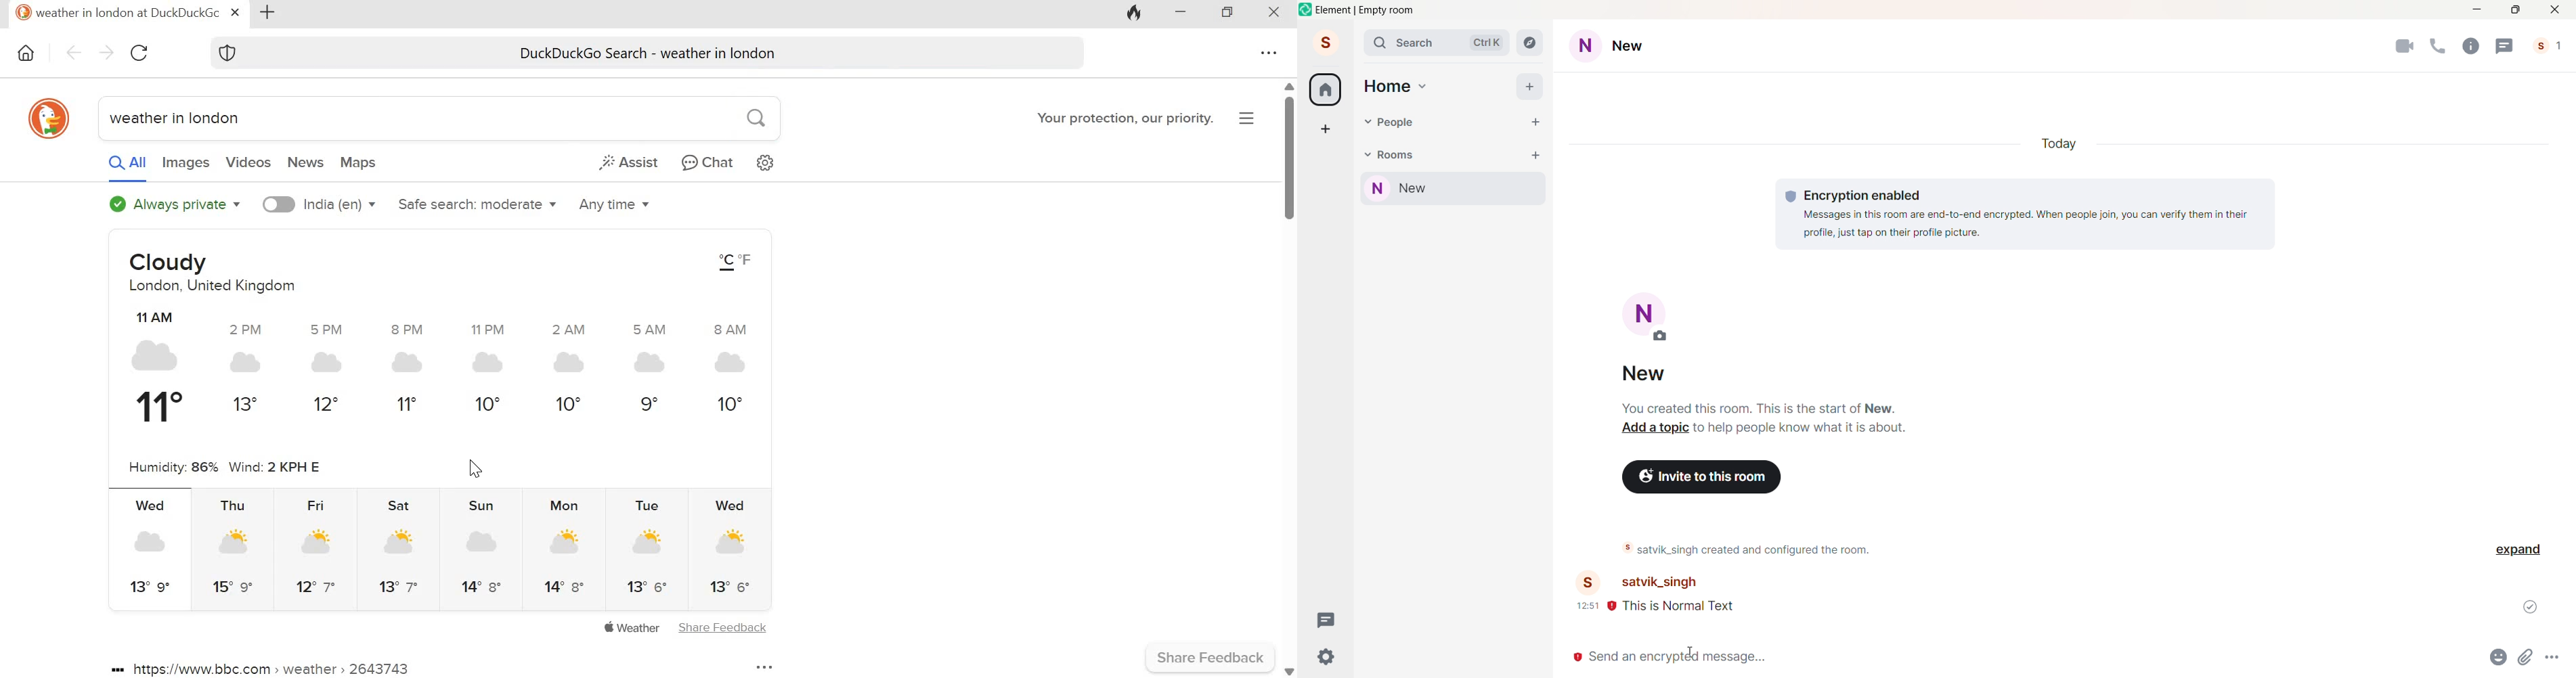  Describe the element at coordinates (481, 506) in the screenshot. I see `Sun` at that location.